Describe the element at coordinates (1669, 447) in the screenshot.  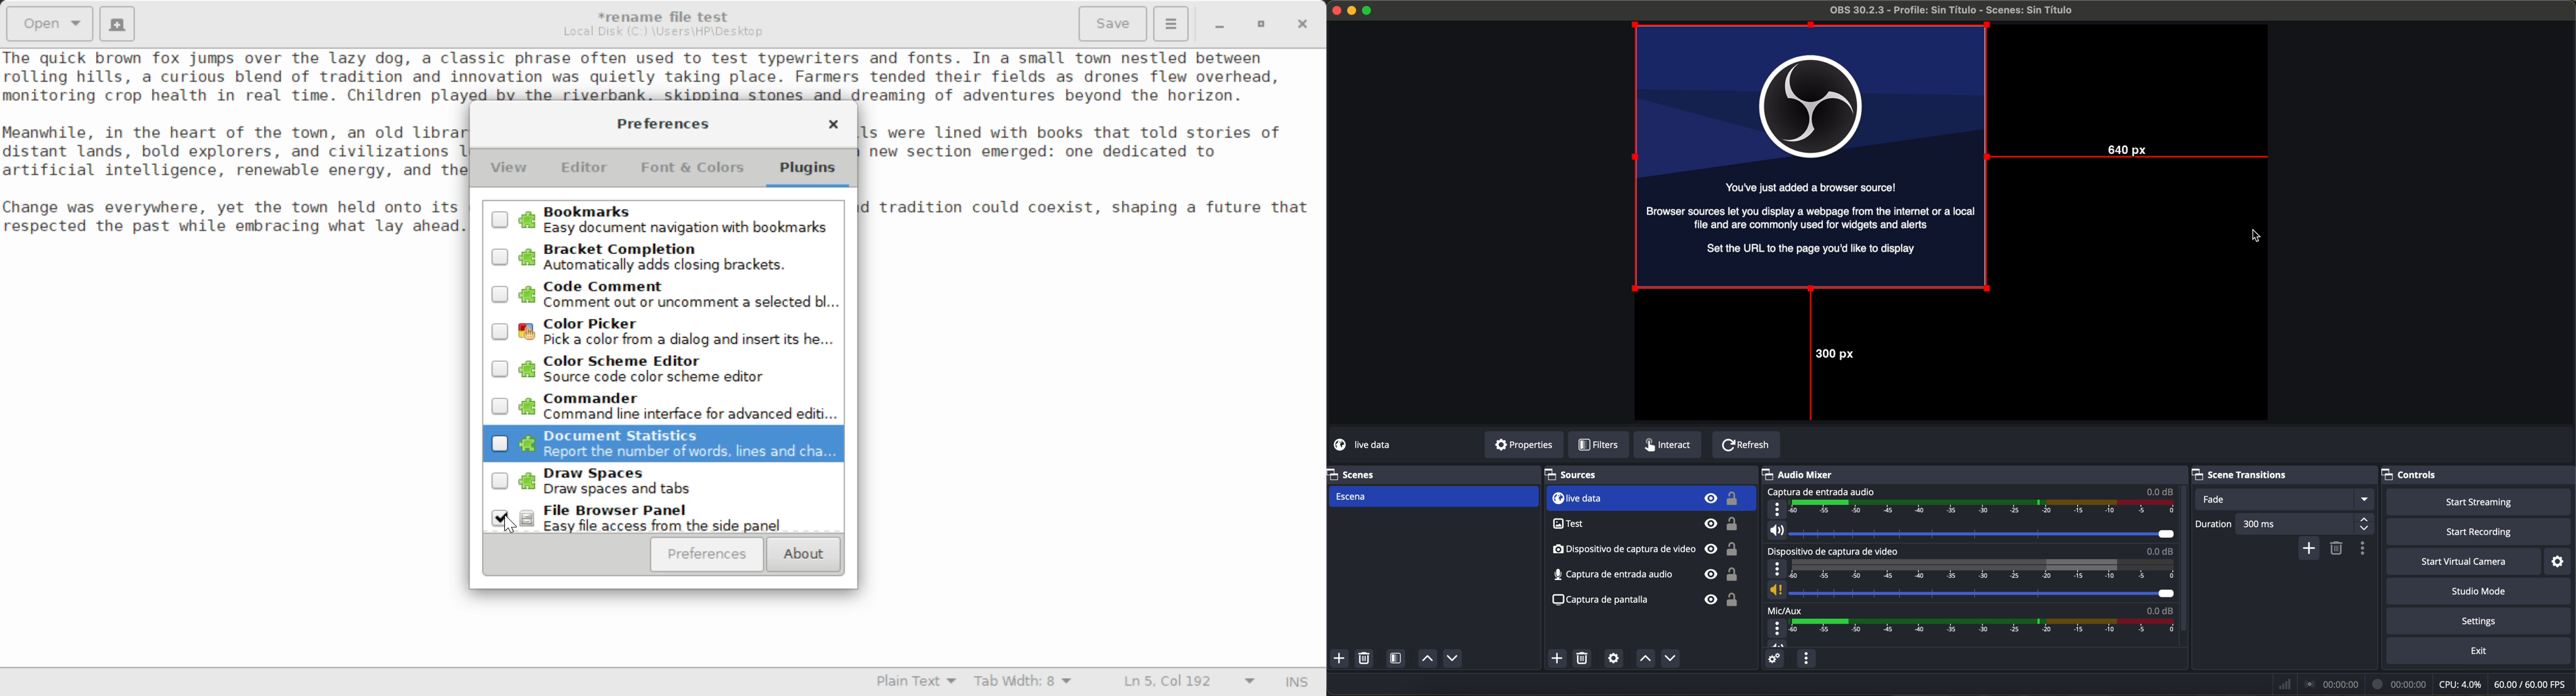
I see `interact button` at that location.